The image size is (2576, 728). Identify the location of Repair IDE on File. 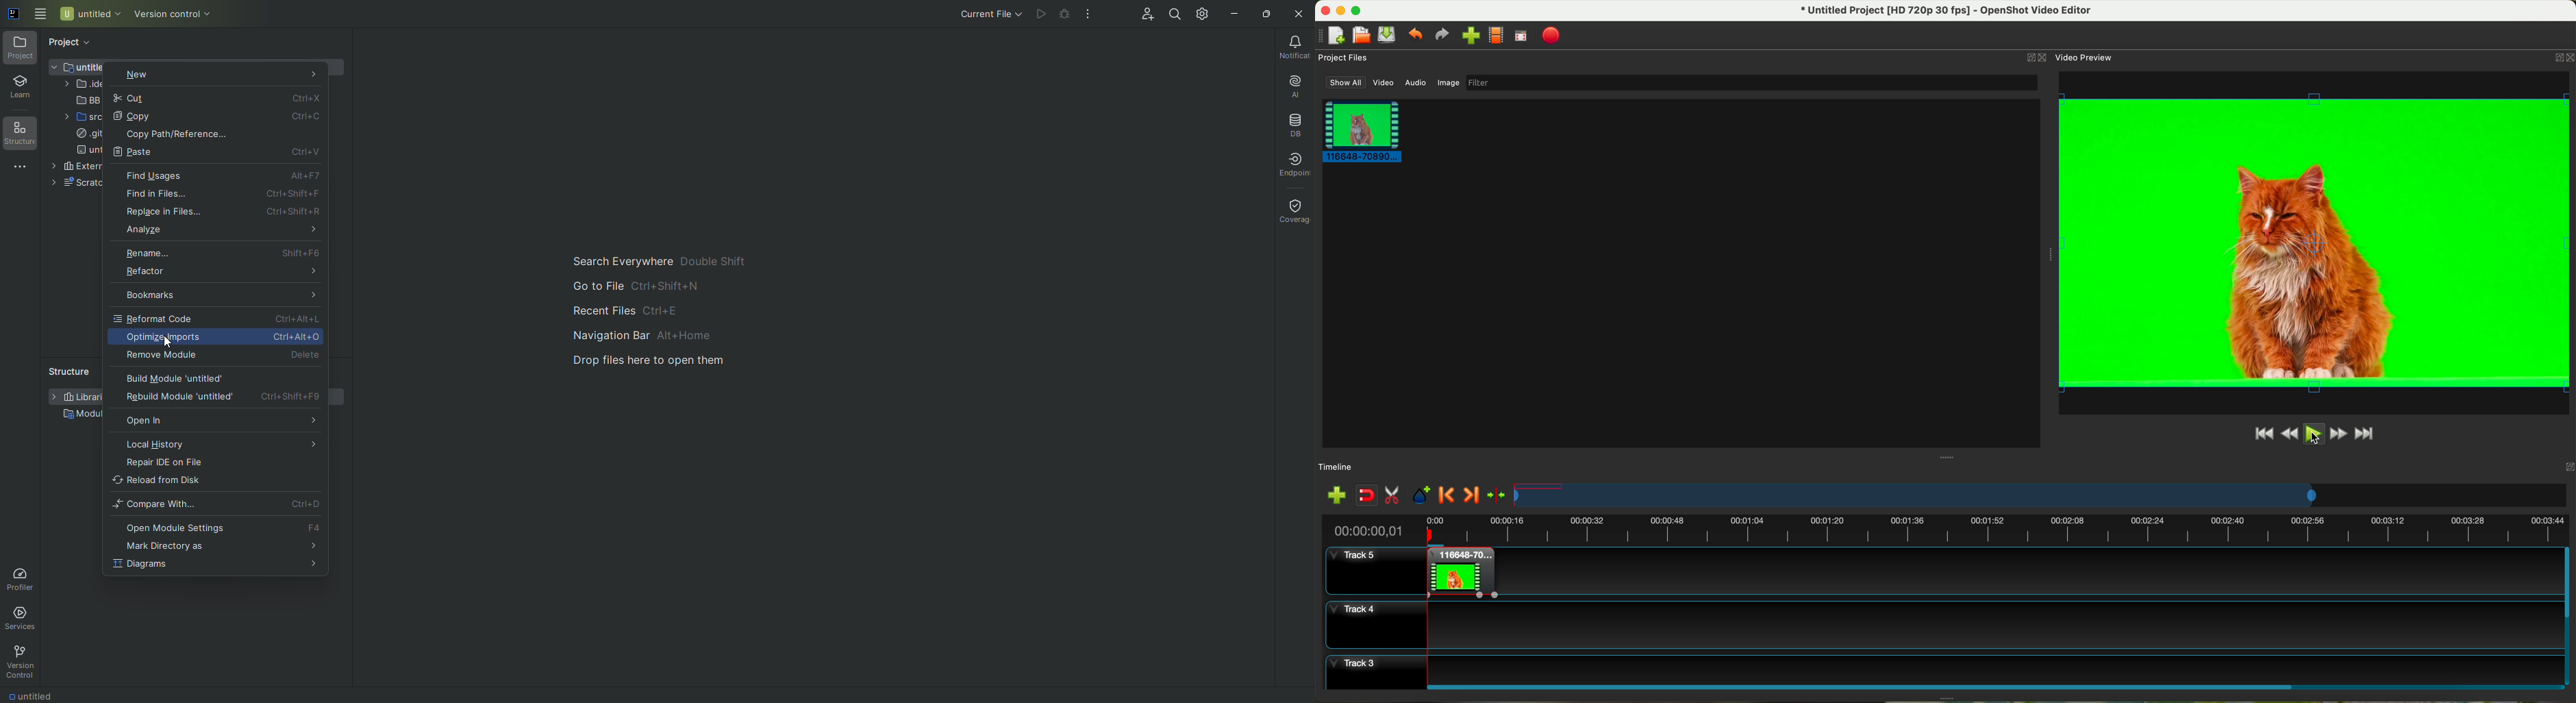
(218, 464).